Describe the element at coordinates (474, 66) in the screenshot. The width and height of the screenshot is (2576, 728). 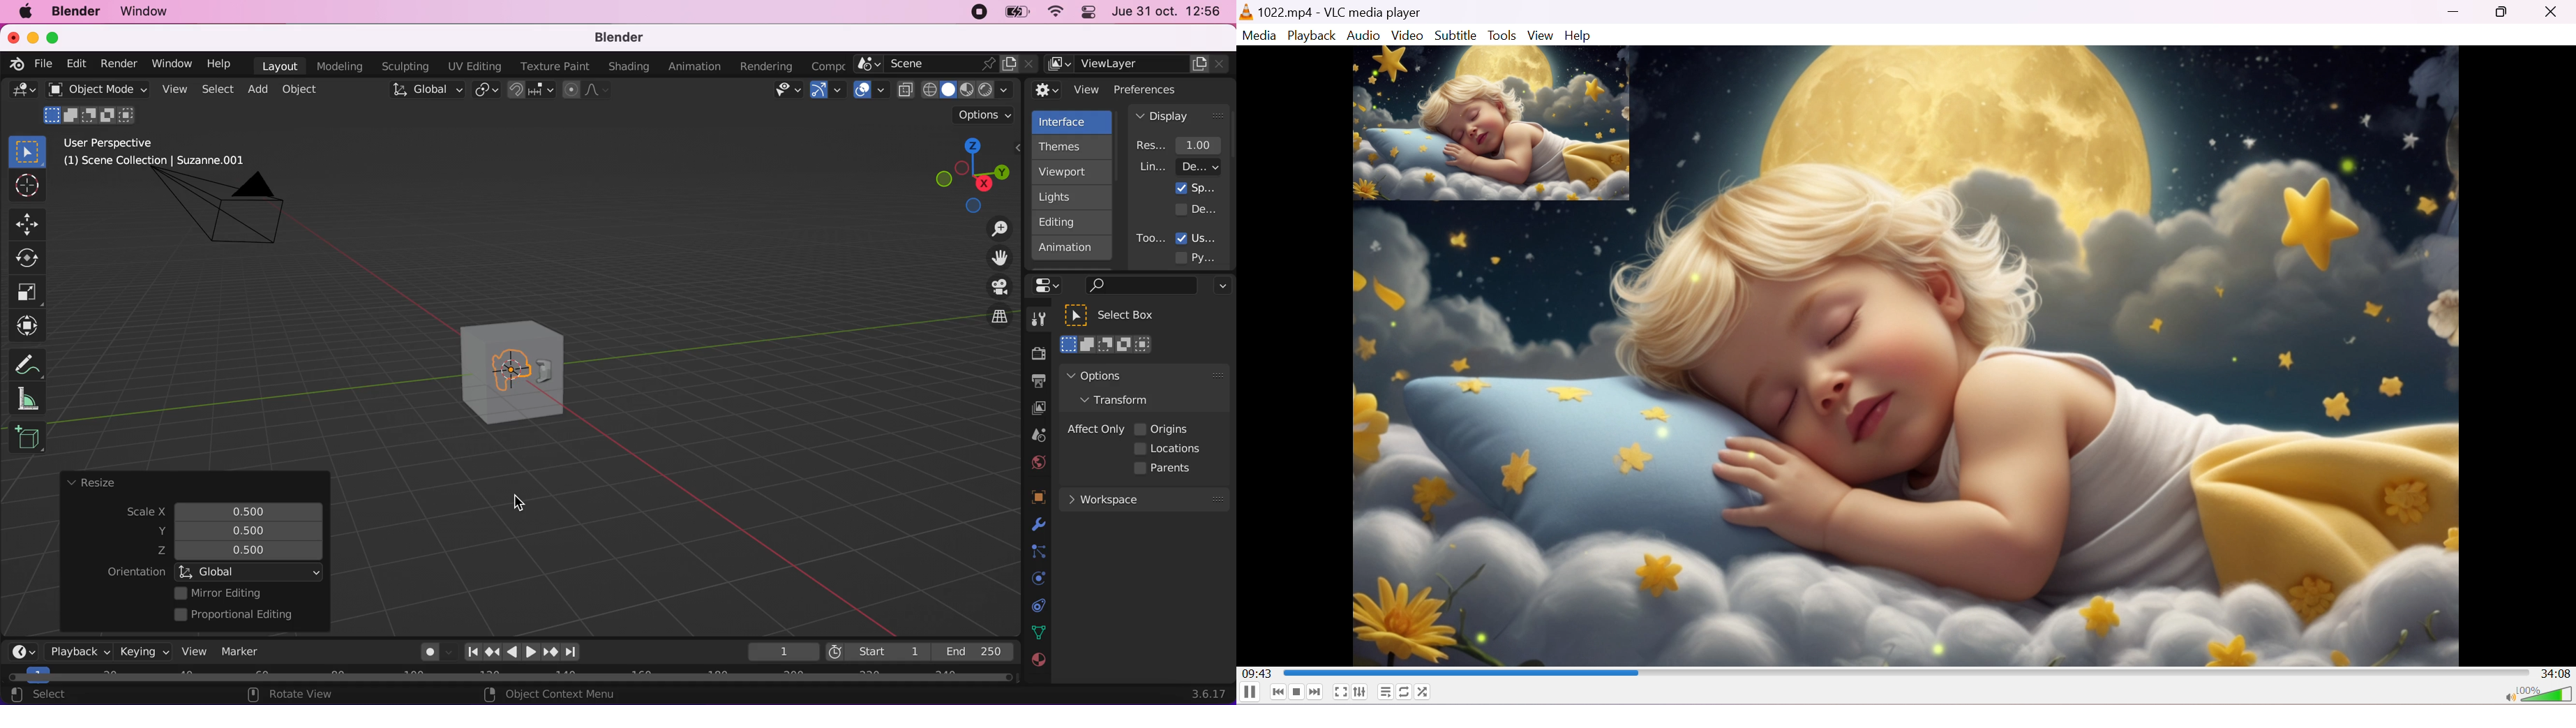
I see `uv editing` at that location.